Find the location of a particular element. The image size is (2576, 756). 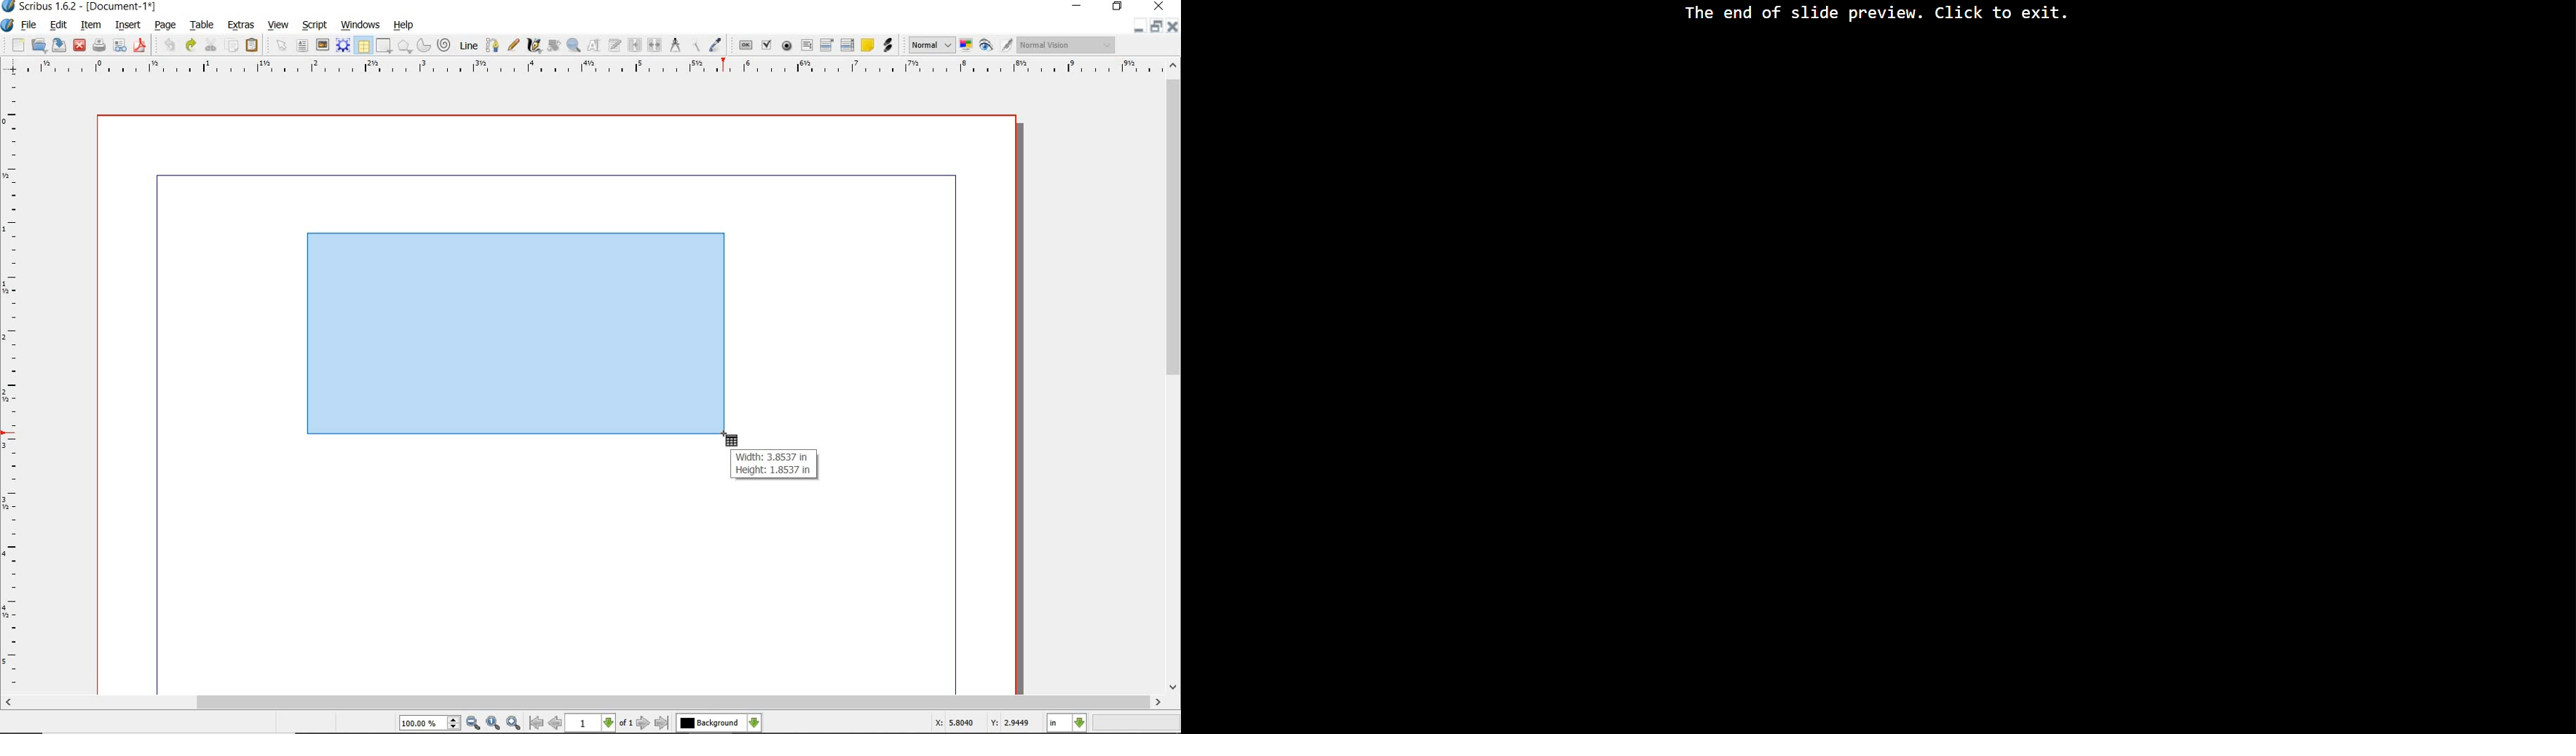

PDF List Box is located at coordinates (847, 45).